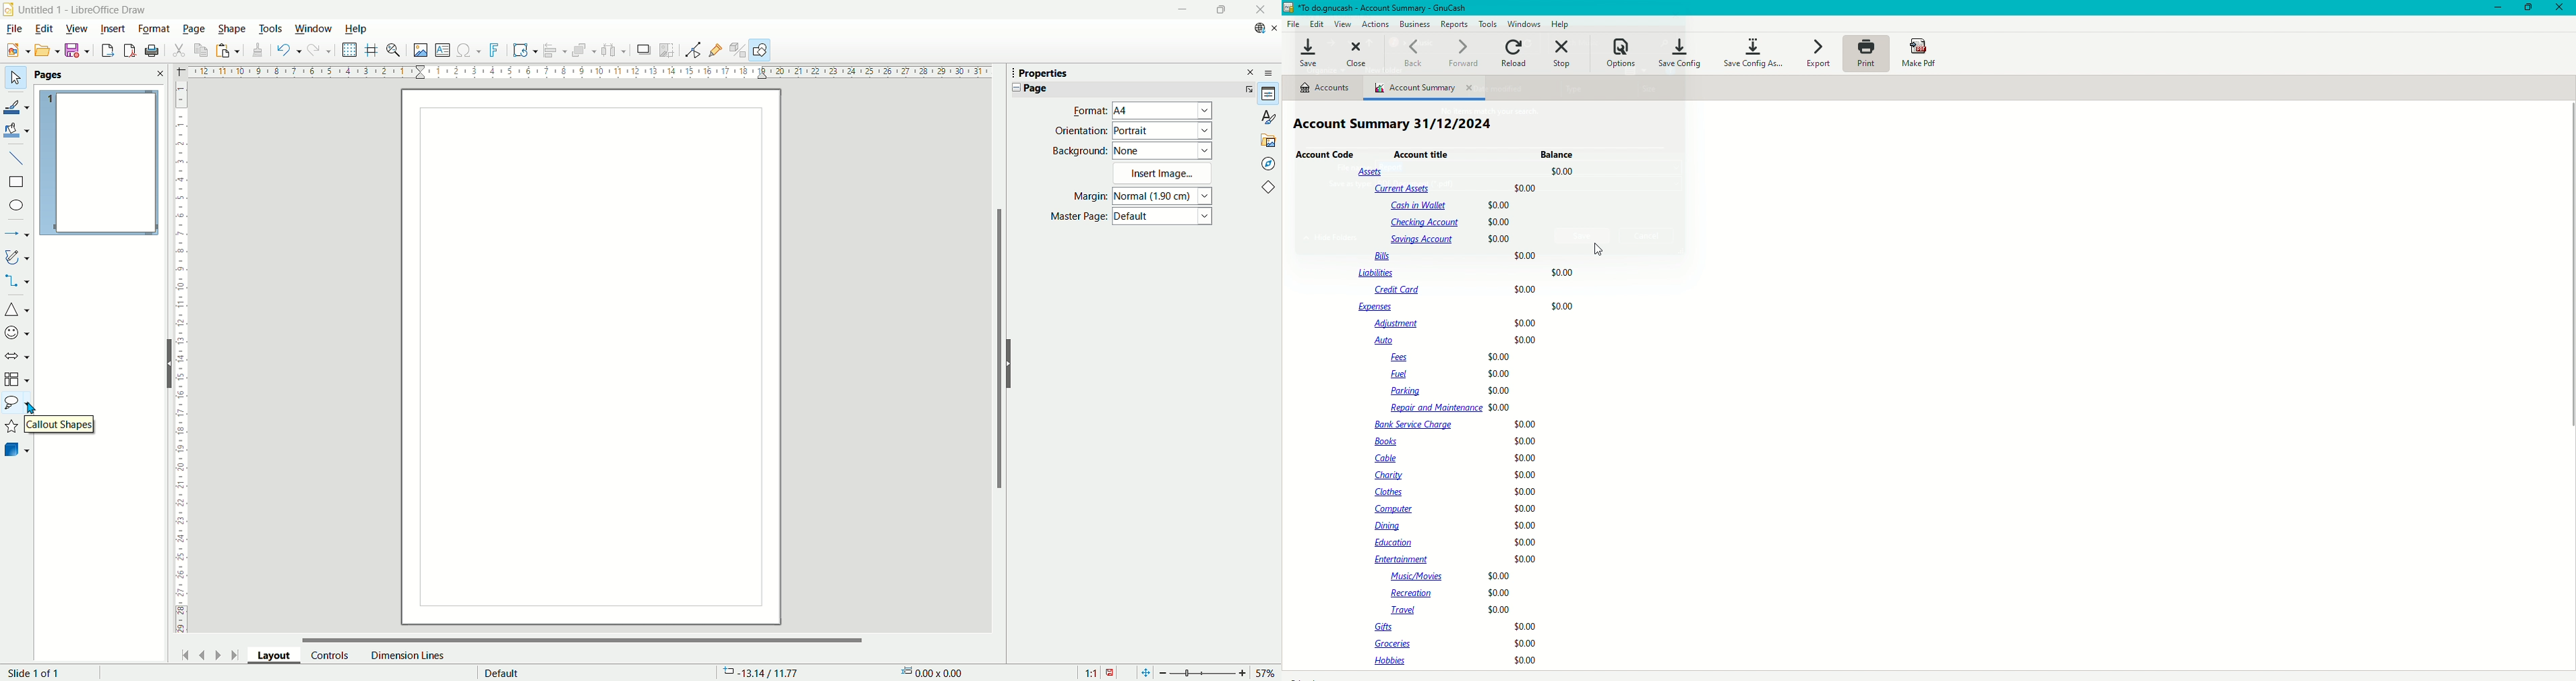 The height and width of the screenshot is (700, 2576). I want to click on Page, so click(1035, 88).